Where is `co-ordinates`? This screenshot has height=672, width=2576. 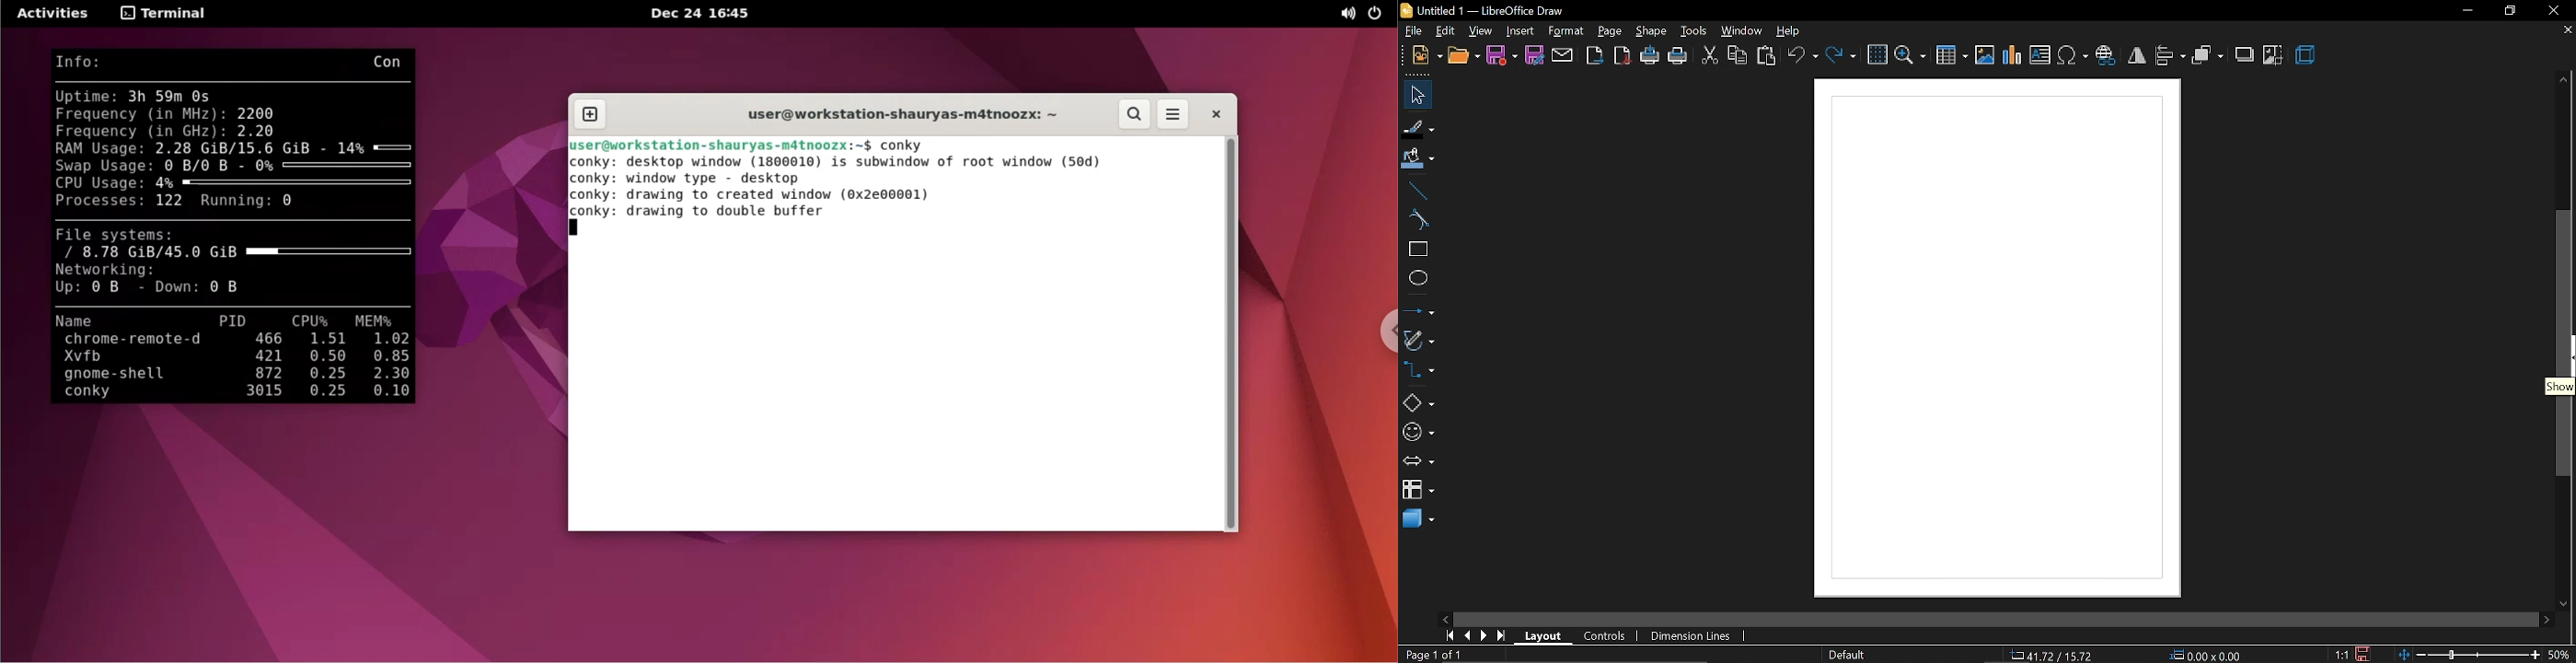 co-ordinates is located at coordinates (2055, 656).